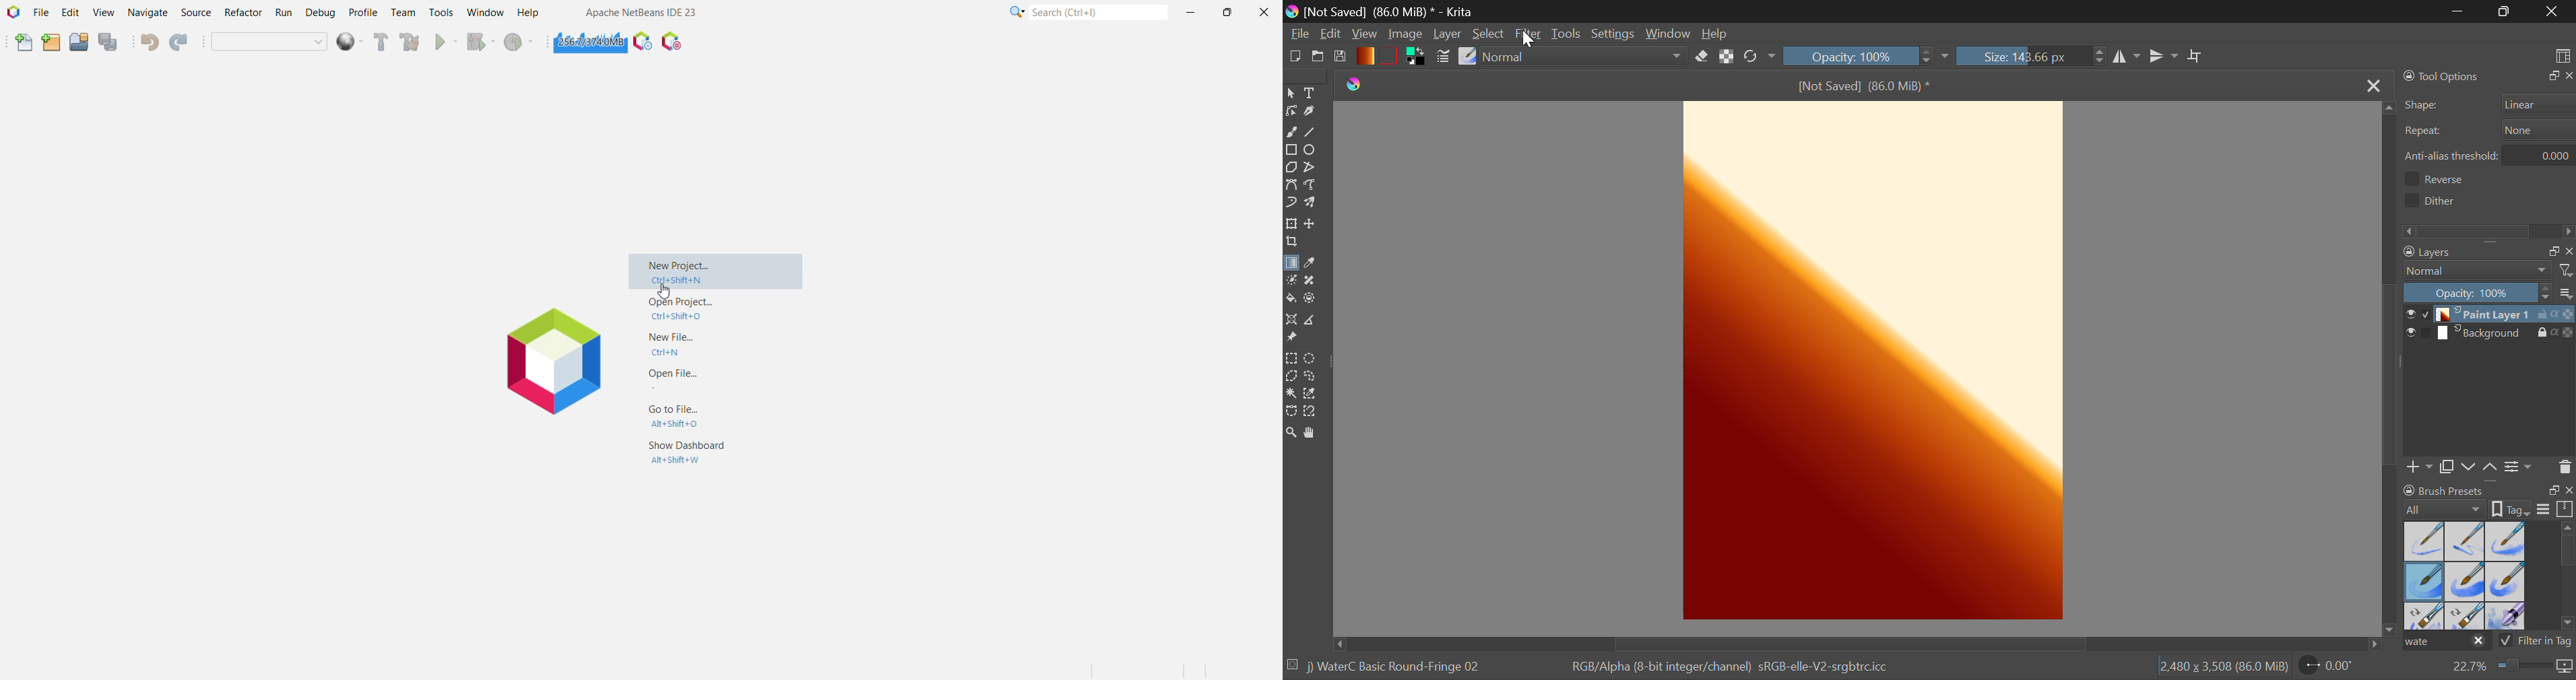  I want to click on menu, so click(2568, 295).